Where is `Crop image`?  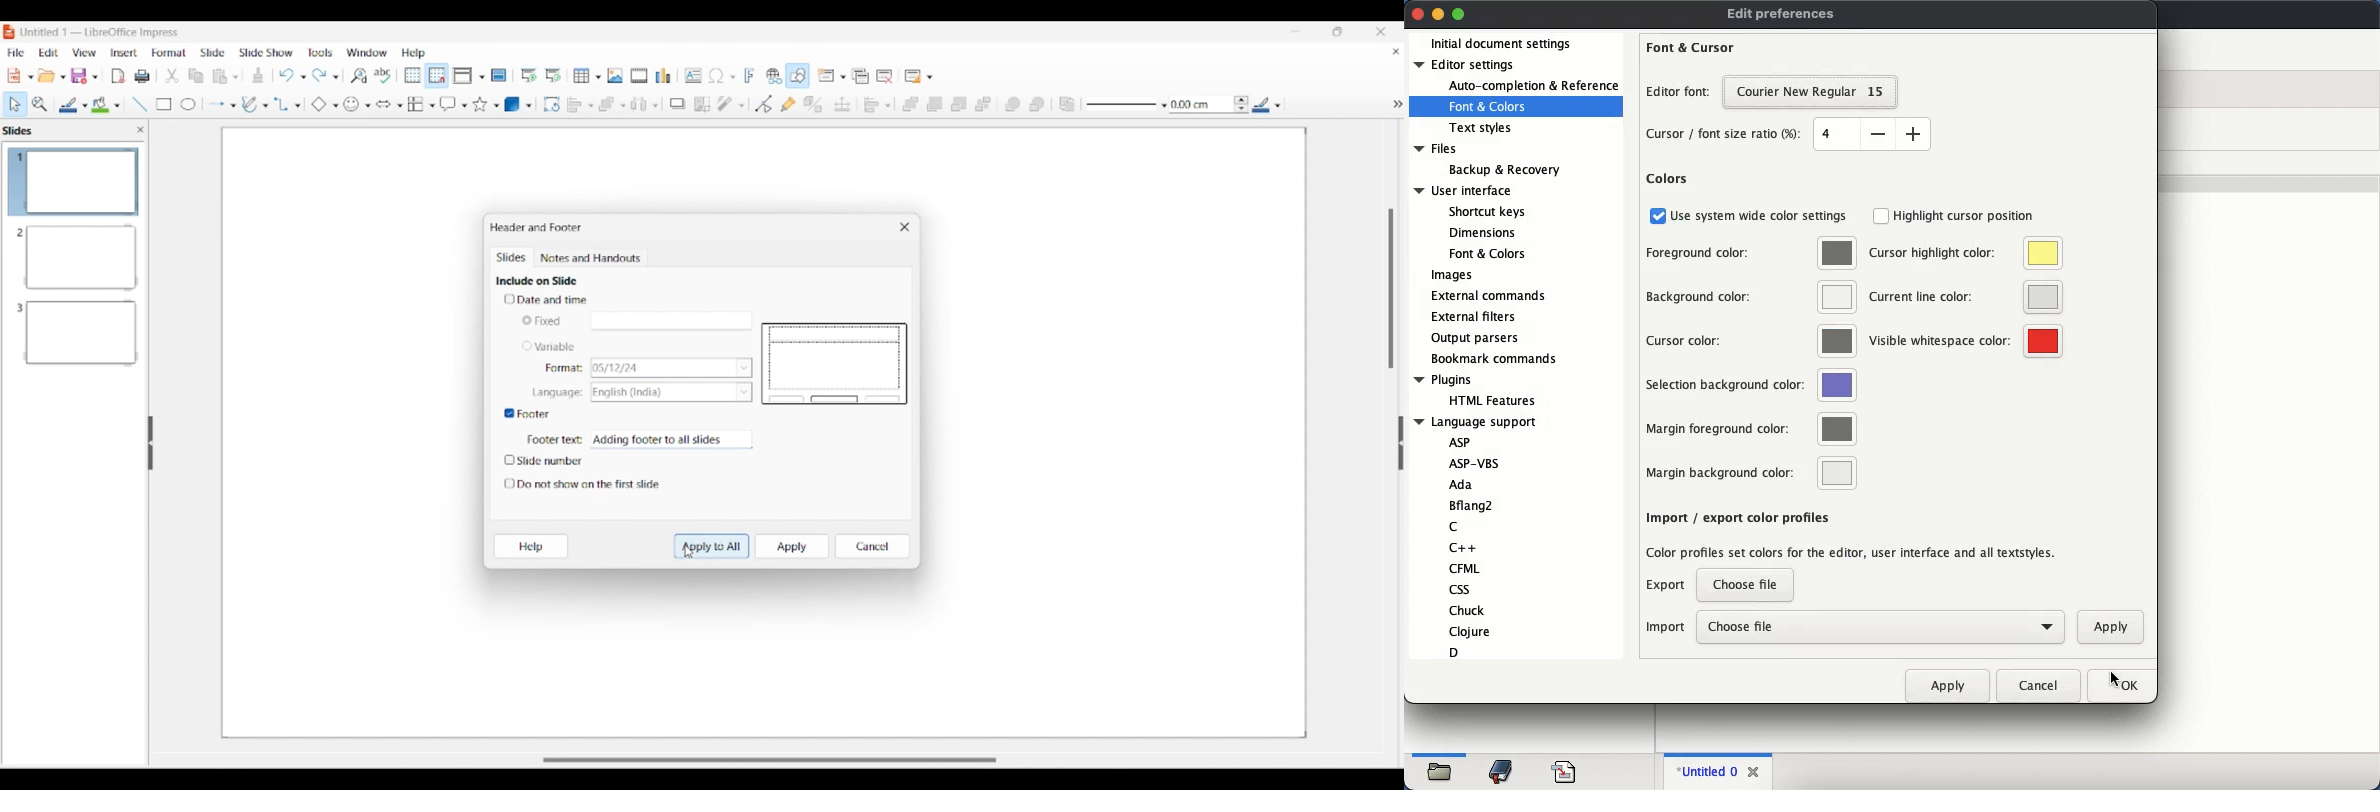
Crop image is located at coordinates (703, 105).